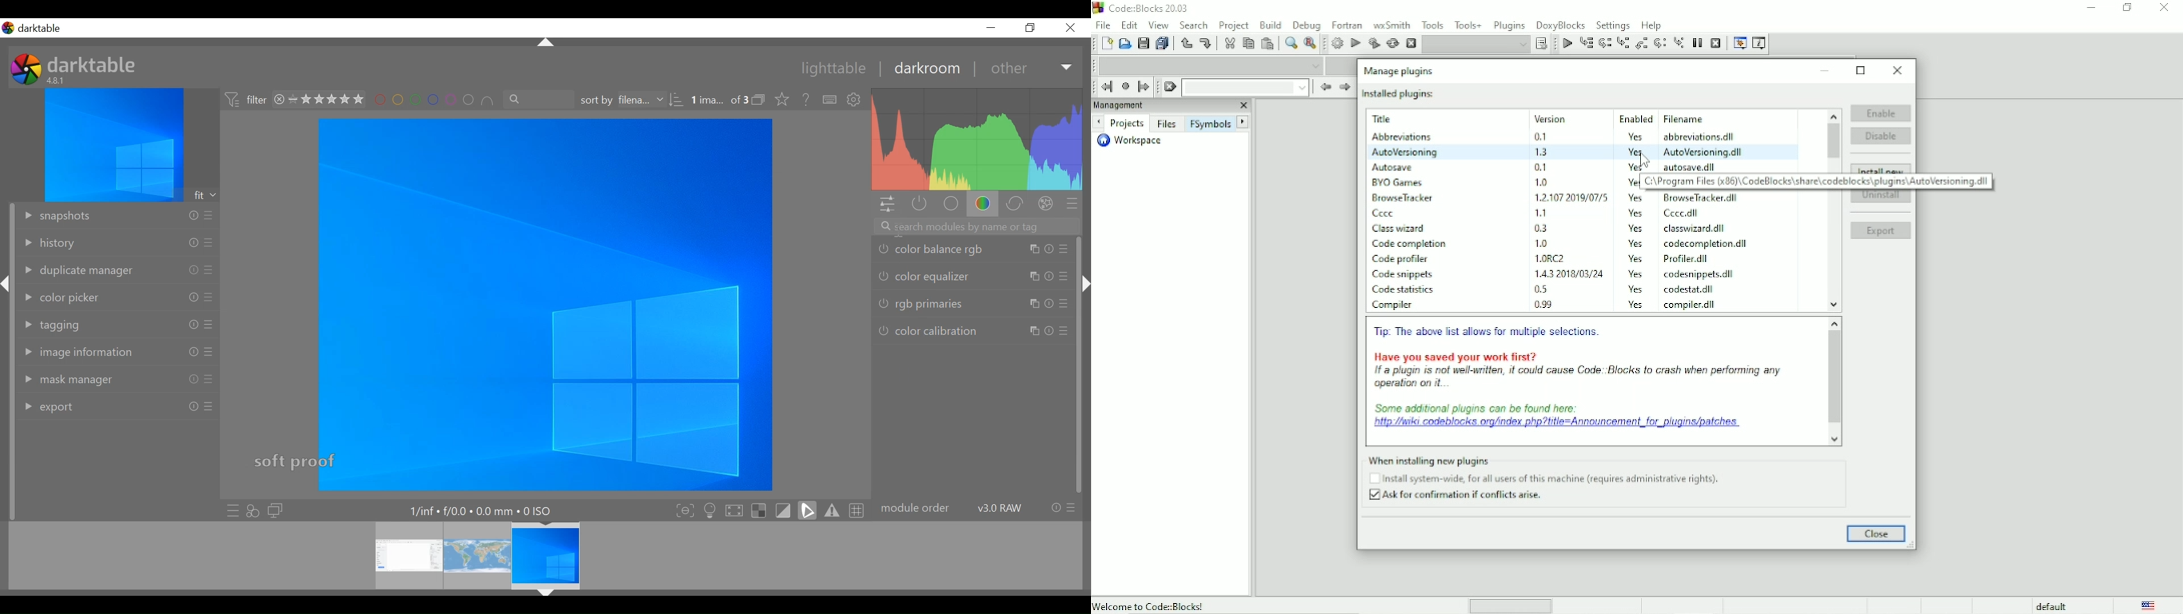 This screenshot has width=2184, height=616. I want to click on other, so click(1008, 69).